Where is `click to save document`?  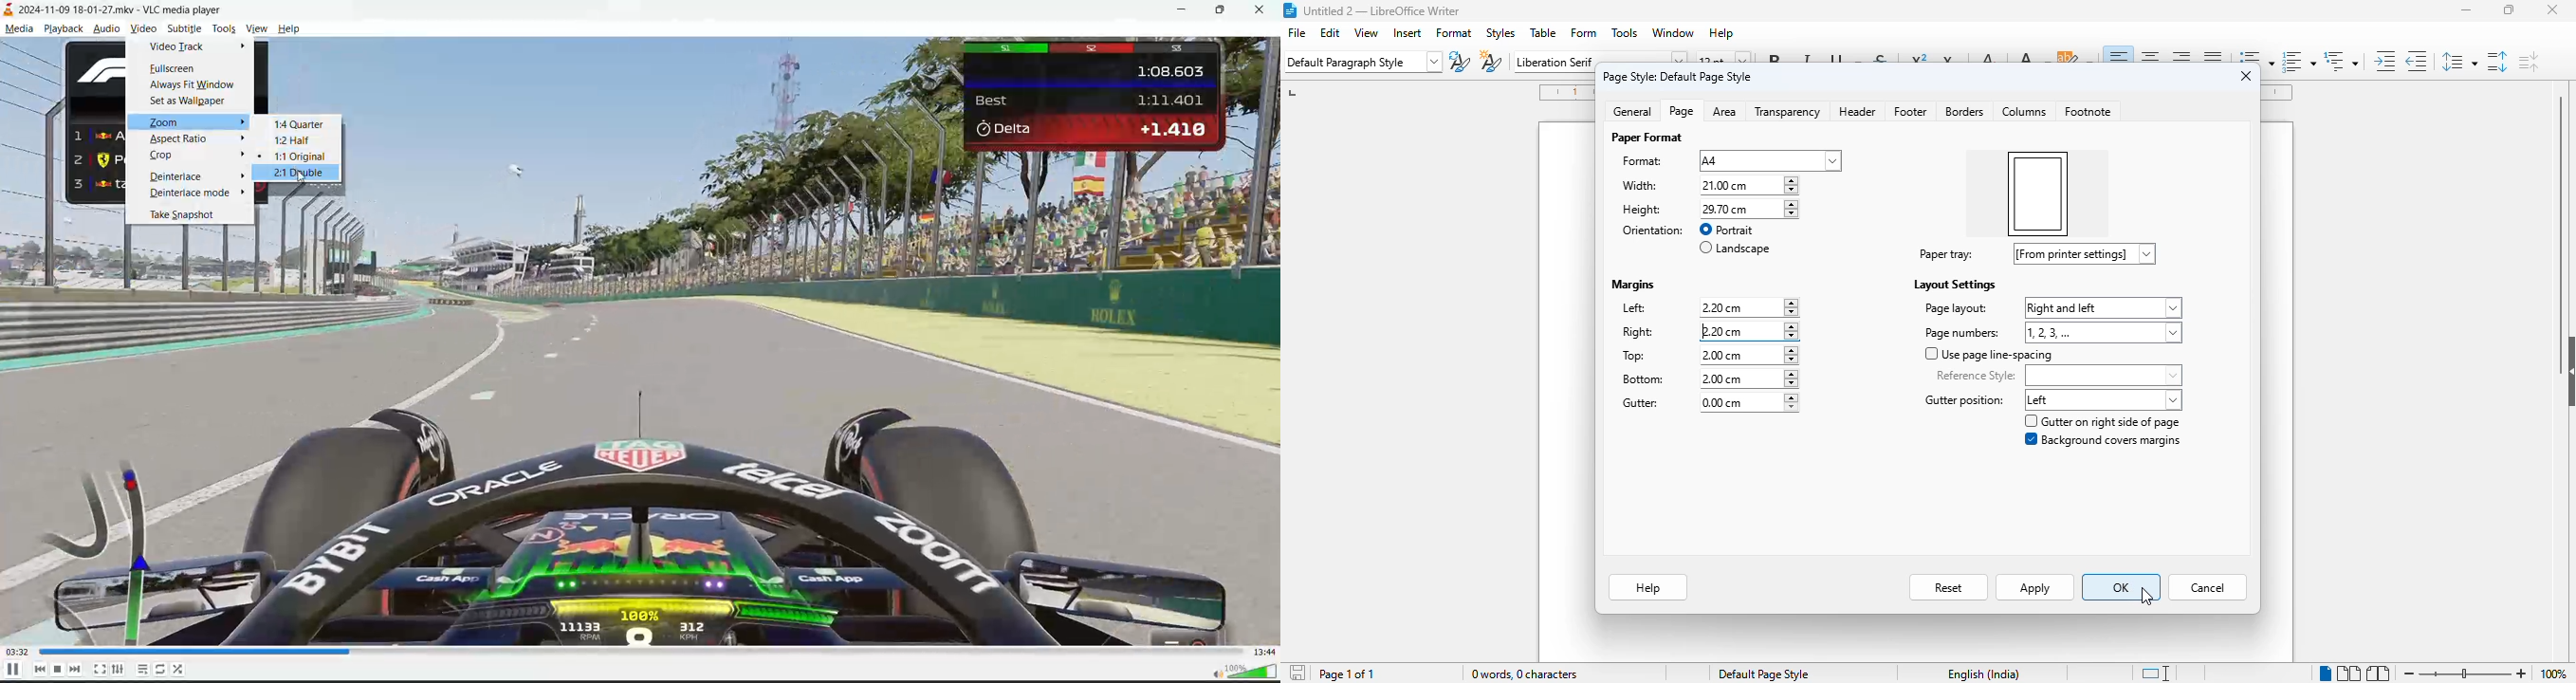 click to save document is located at coordinates (1297, 673).